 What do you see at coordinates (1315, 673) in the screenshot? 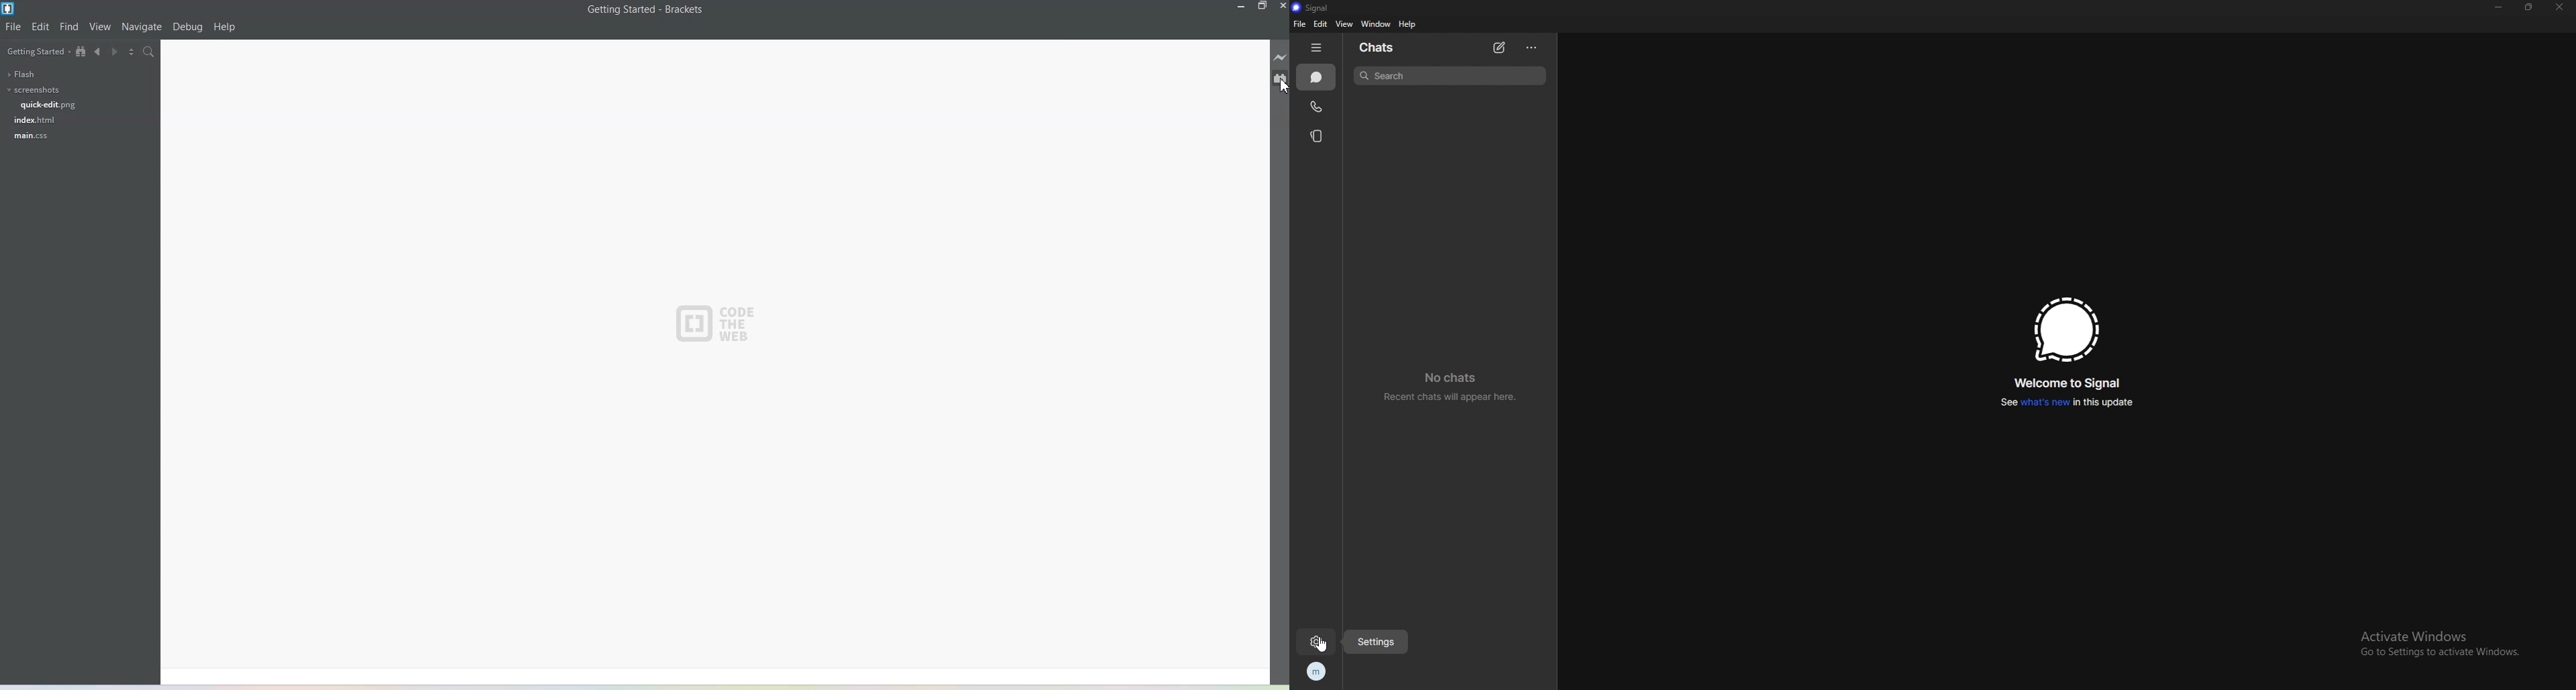
I see `profile` at bounding box center [1315, 673].